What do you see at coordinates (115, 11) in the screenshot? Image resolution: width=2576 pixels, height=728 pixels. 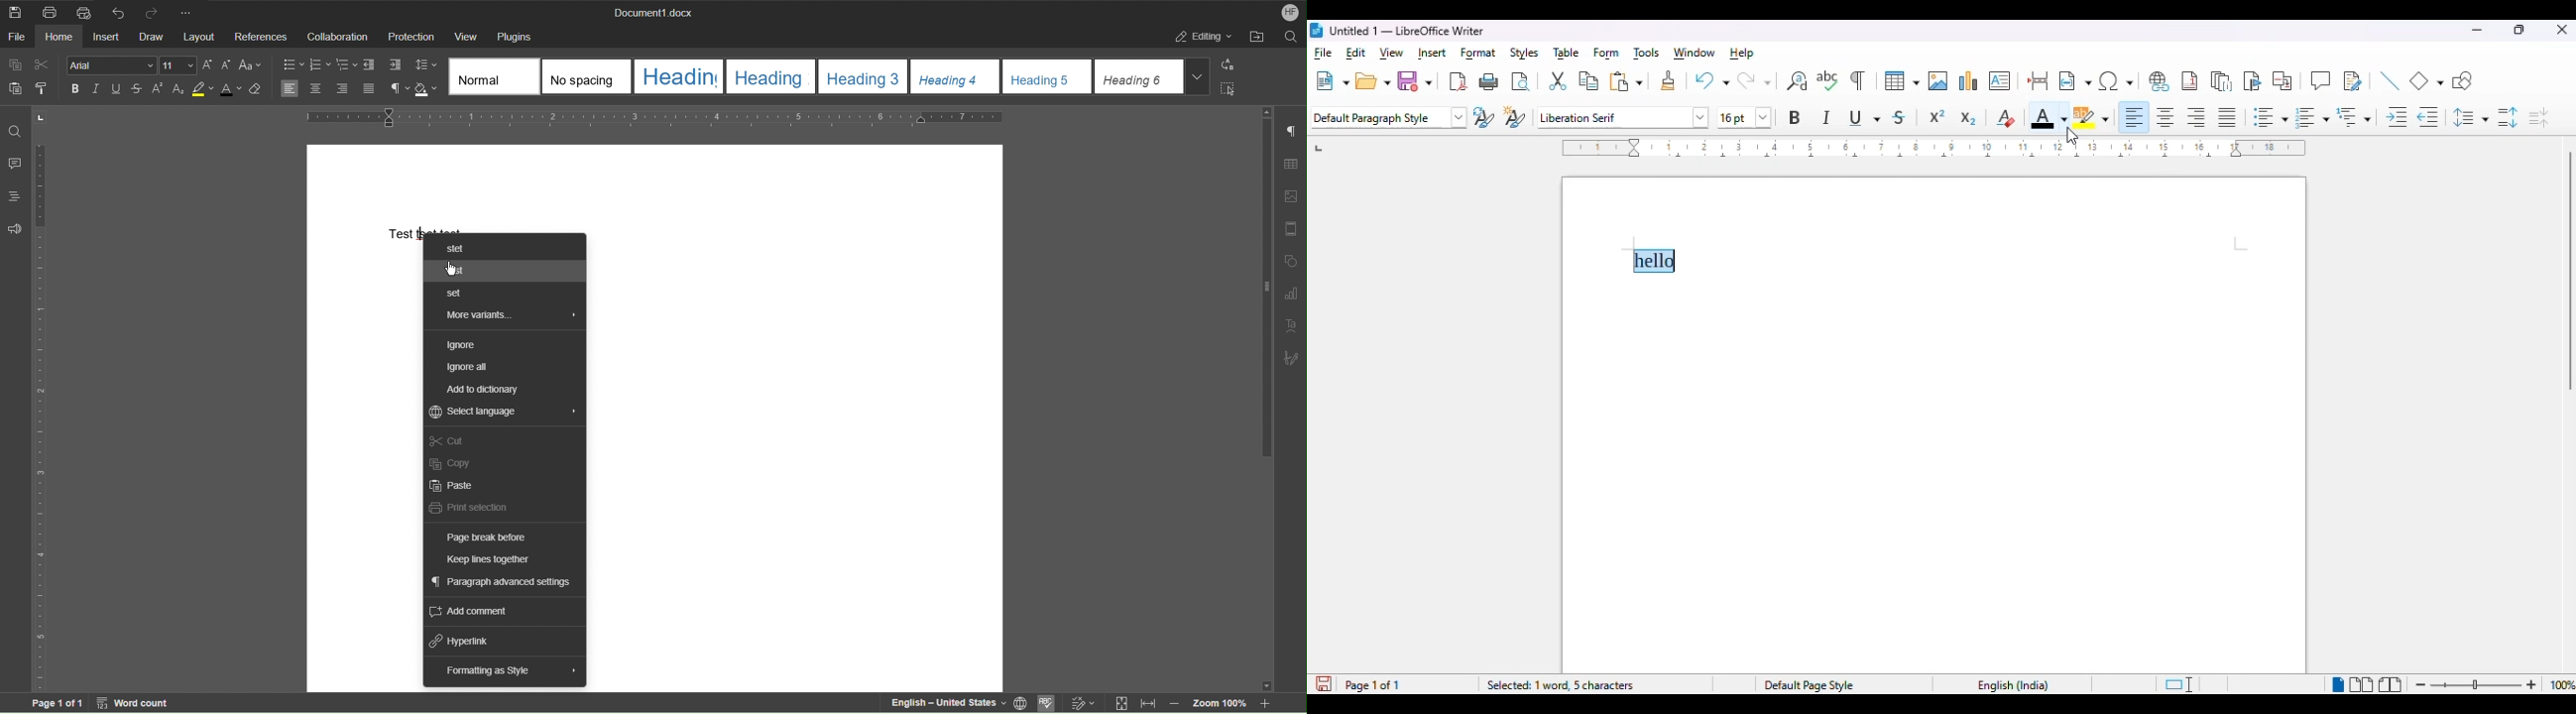 I see `Undo` at bounding box center [115, 11].